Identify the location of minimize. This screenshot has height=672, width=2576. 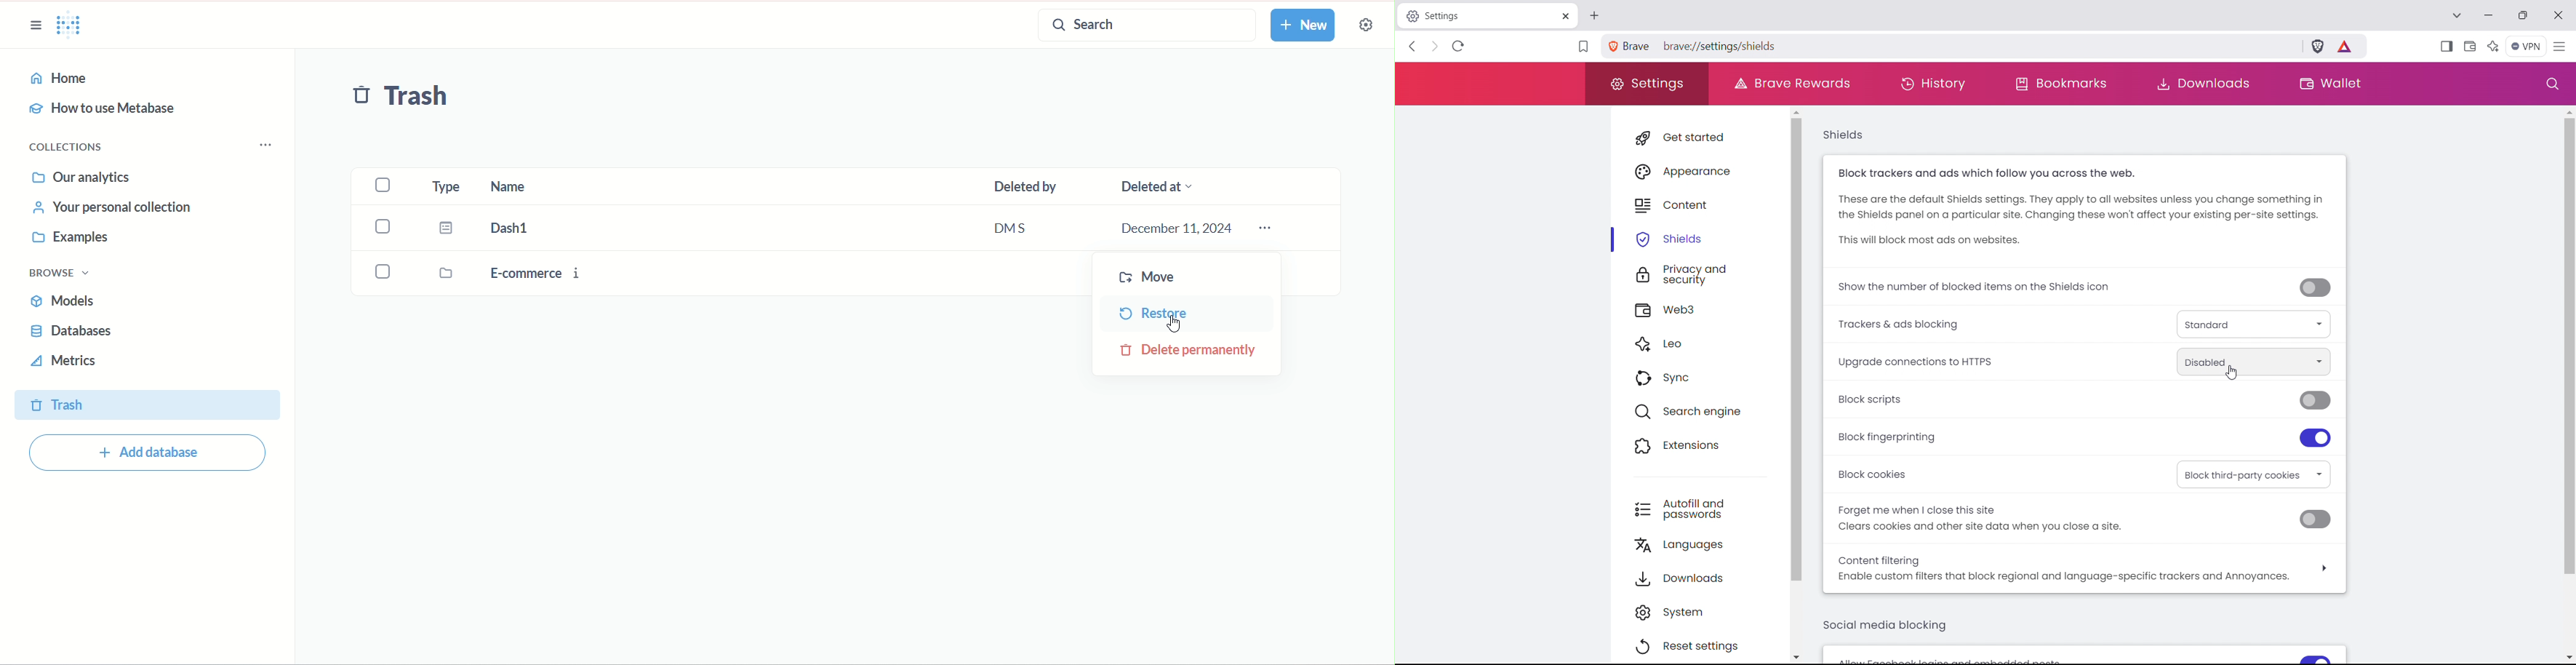
(2489, 16).